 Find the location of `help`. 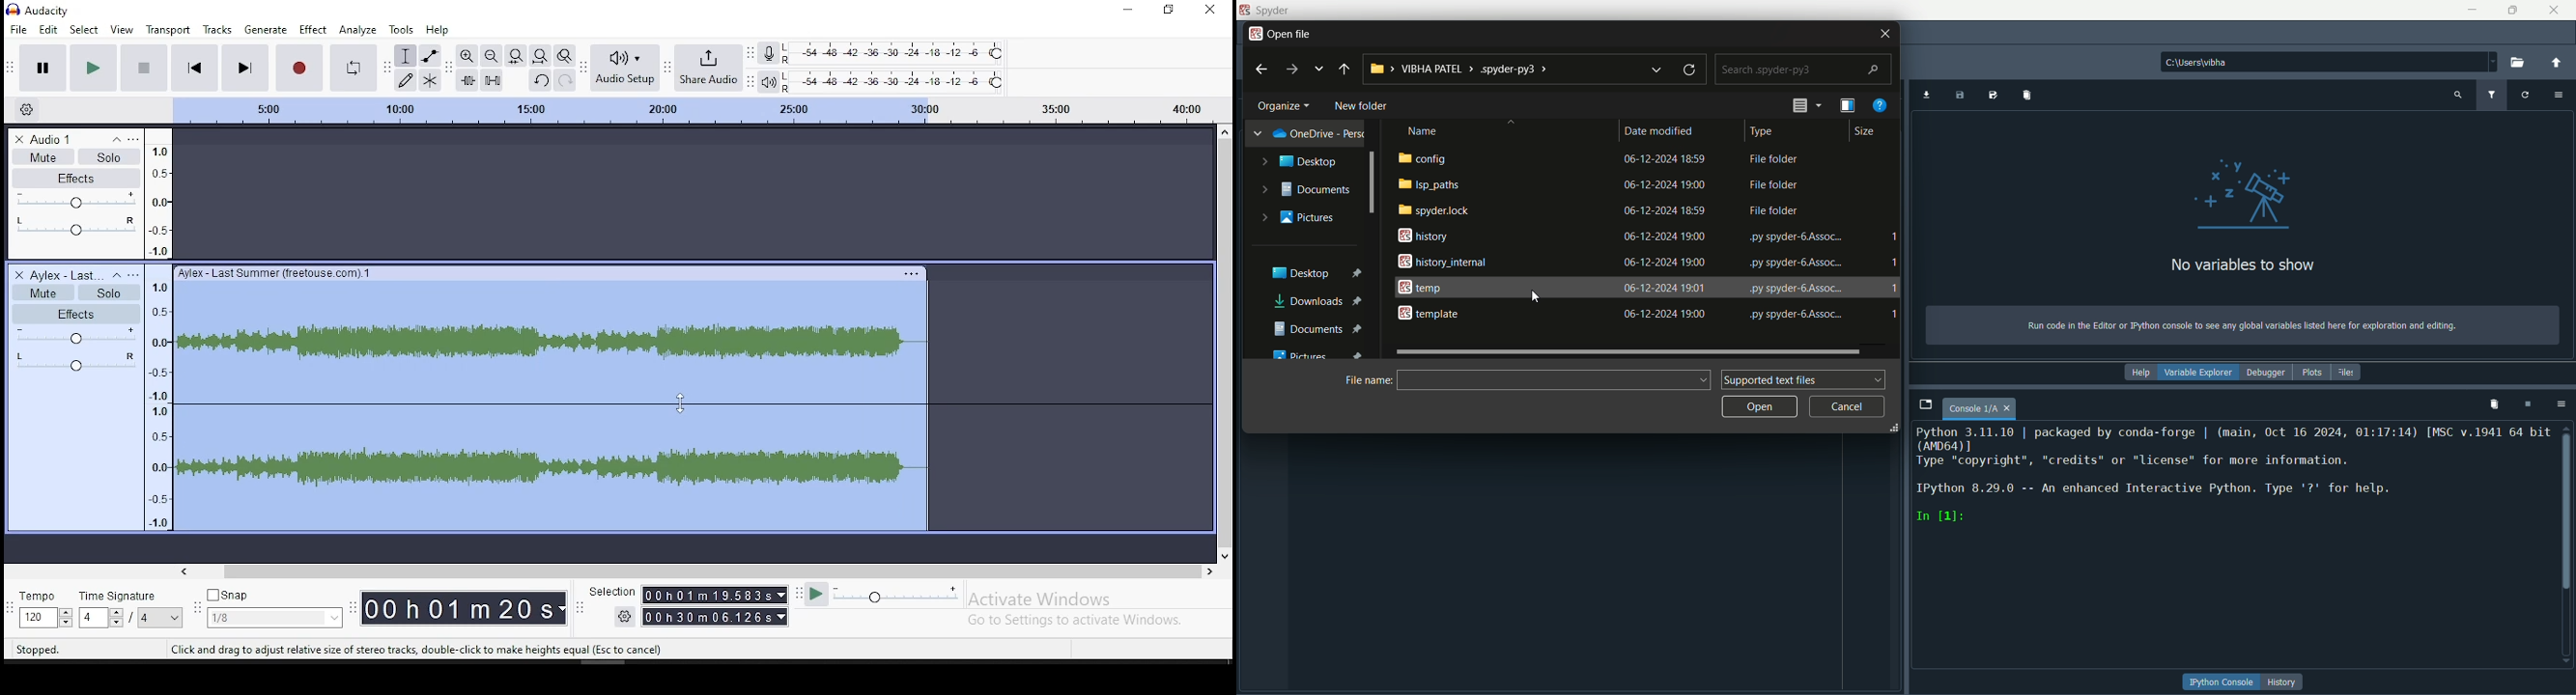

help is located at coordinates (2144, 373).